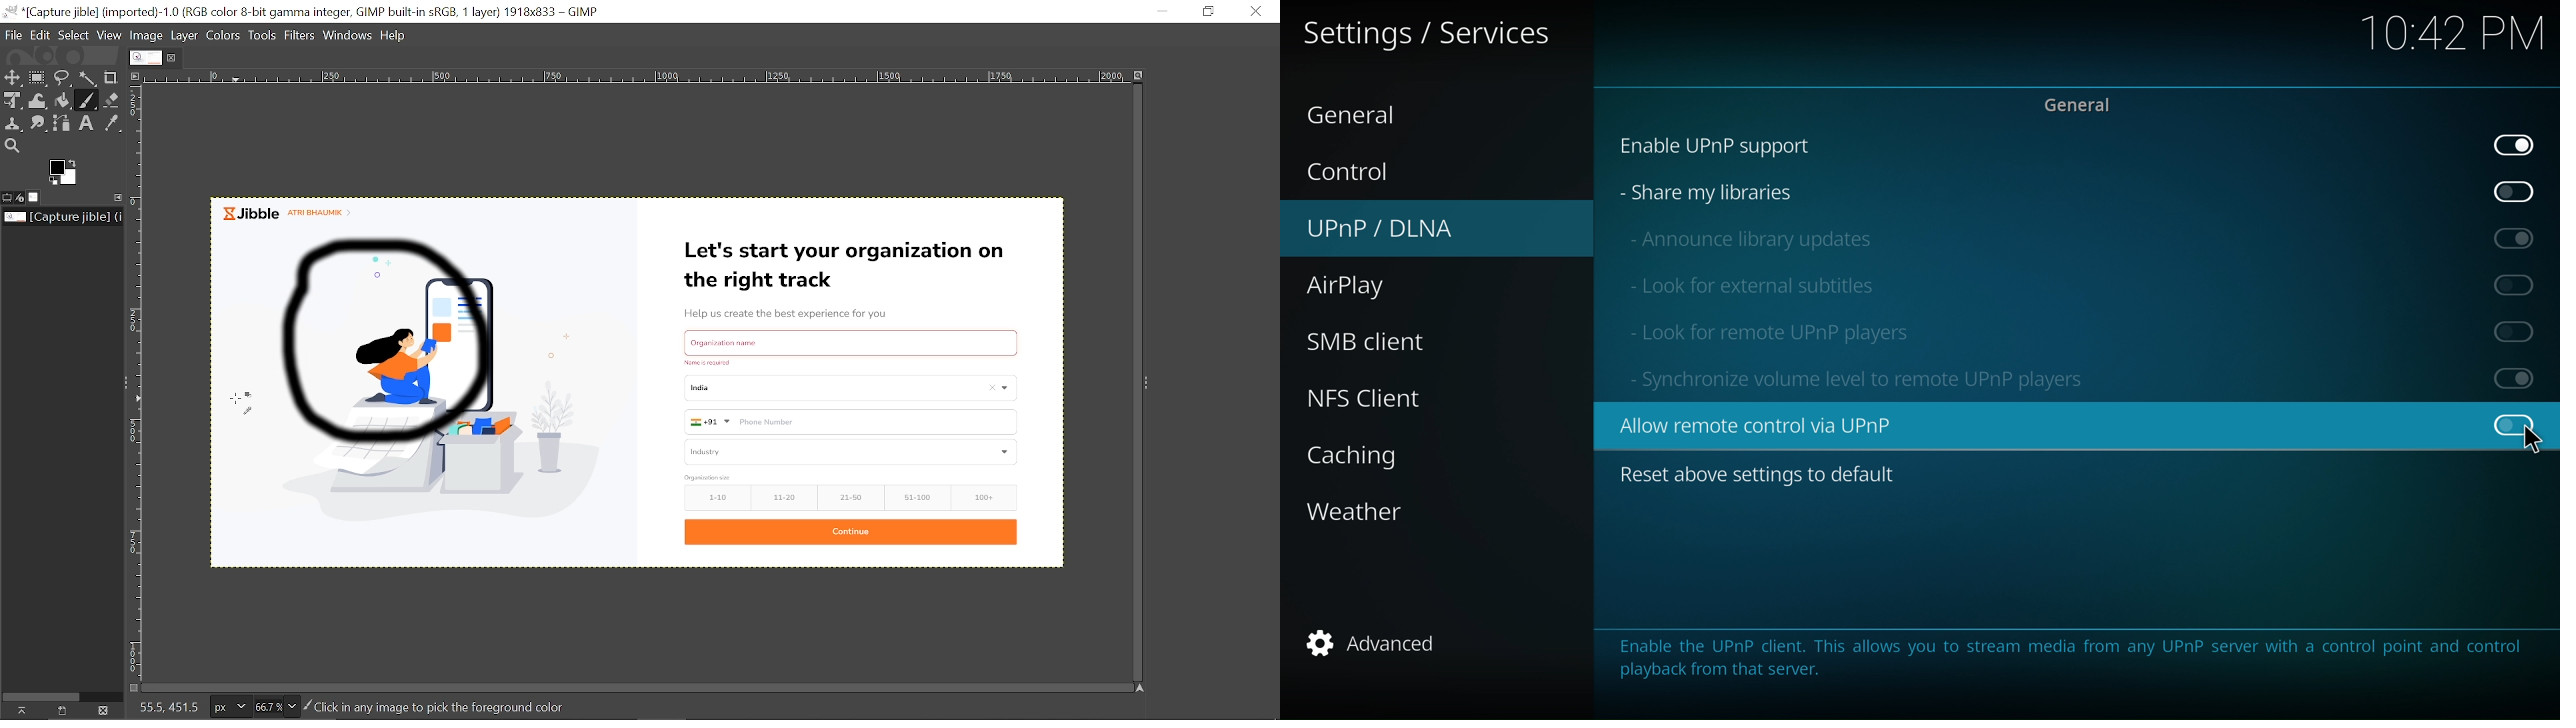 The height and width of the screenshot is (728, 2576). I want to click on currently opened image, so click(359, 217).